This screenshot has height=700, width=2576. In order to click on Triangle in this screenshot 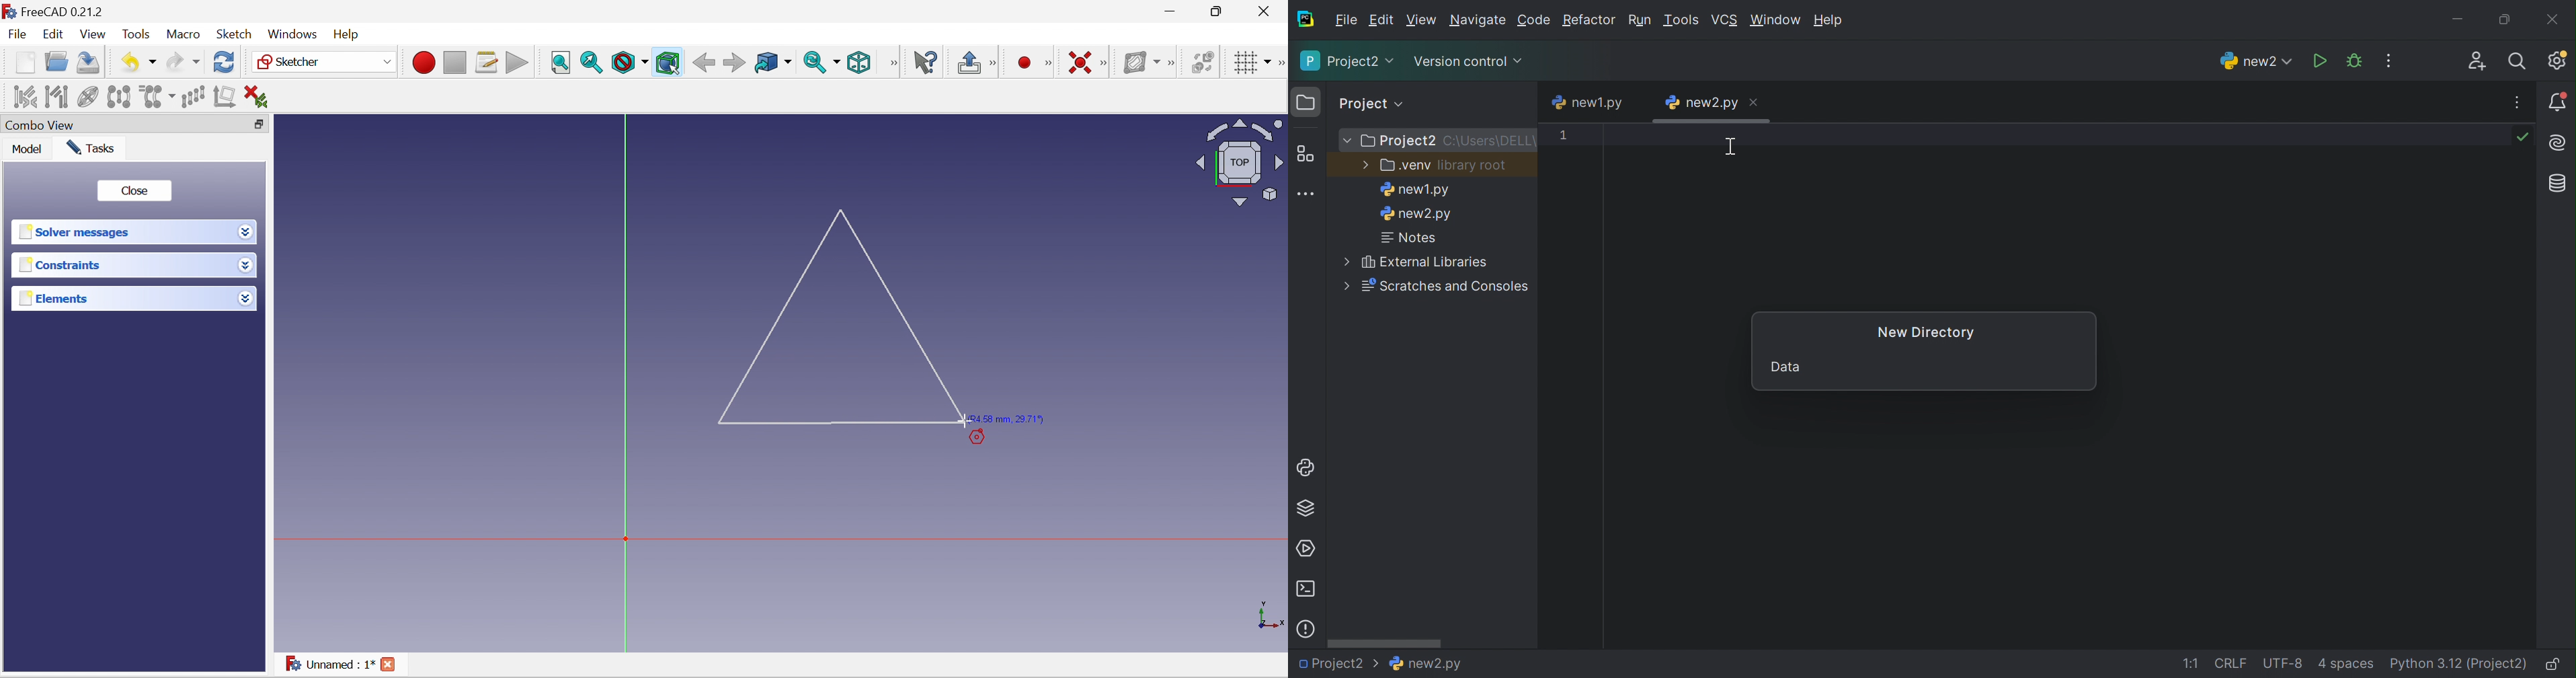, I will do `click(840, 314)`.